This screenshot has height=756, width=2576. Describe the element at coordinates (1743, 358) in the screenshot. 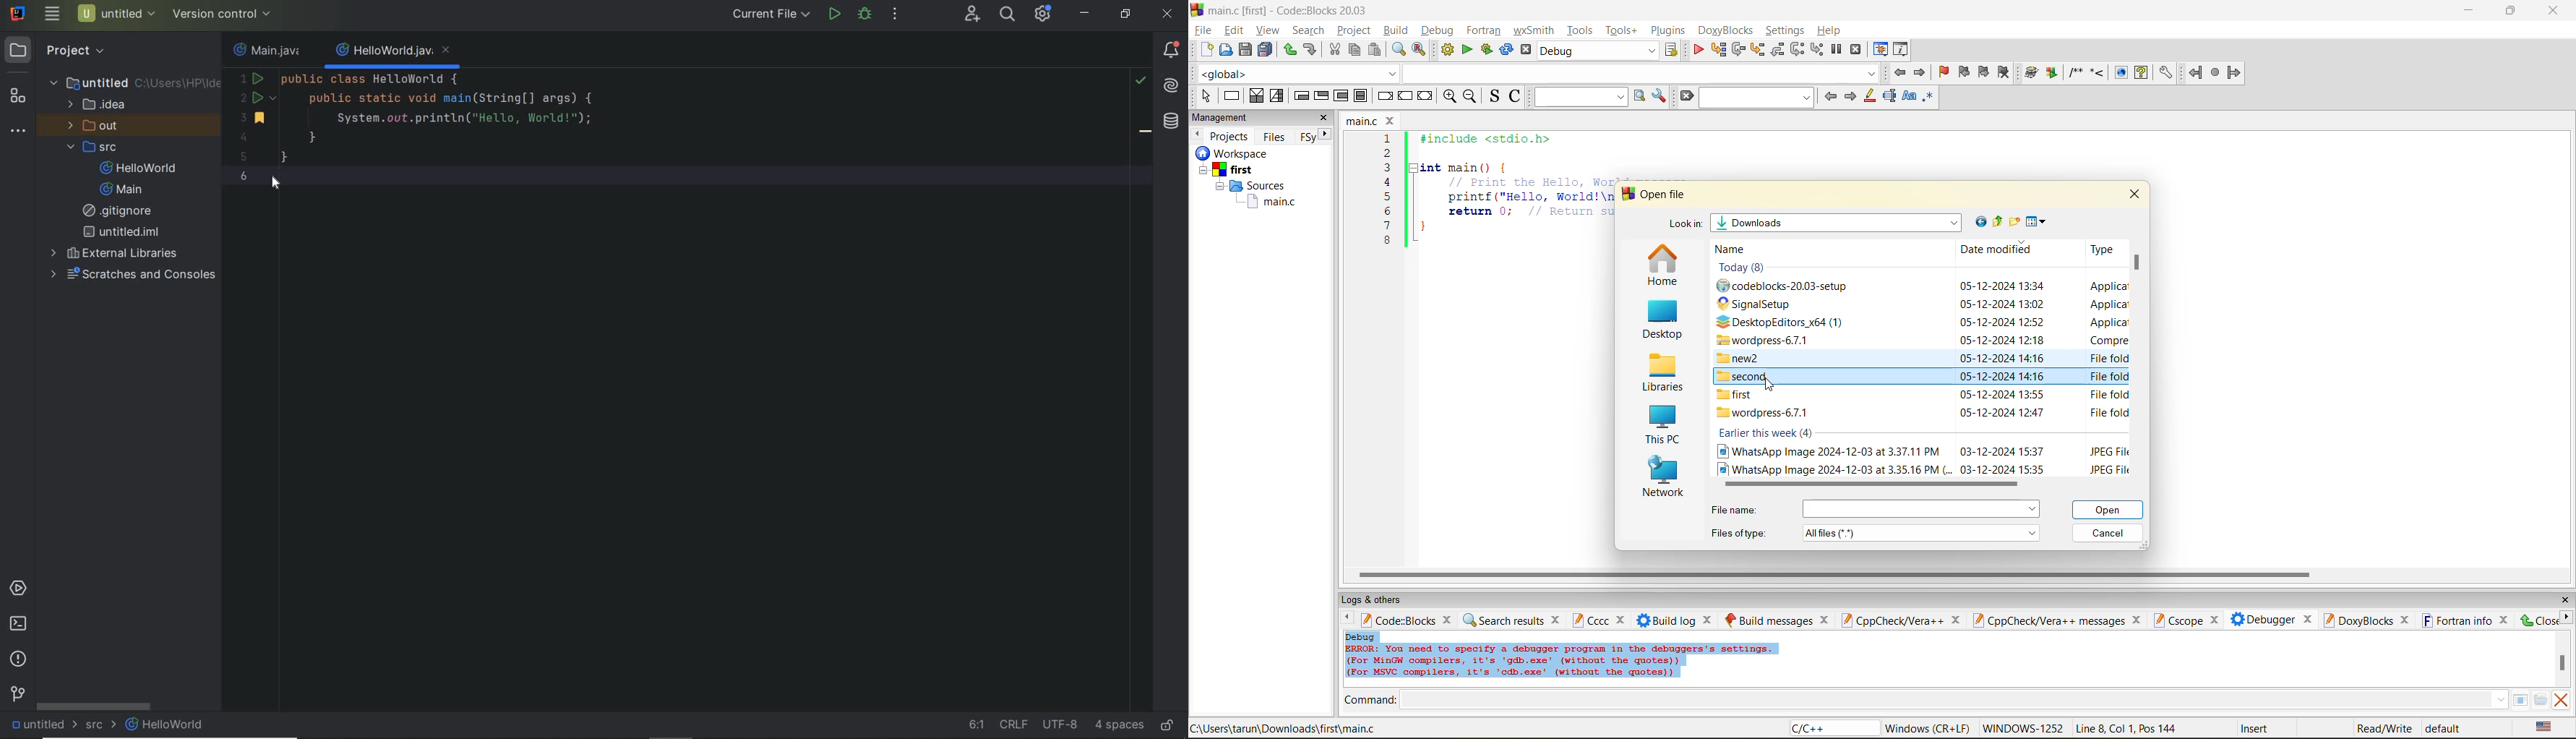

I see `new2 folder` at that location.